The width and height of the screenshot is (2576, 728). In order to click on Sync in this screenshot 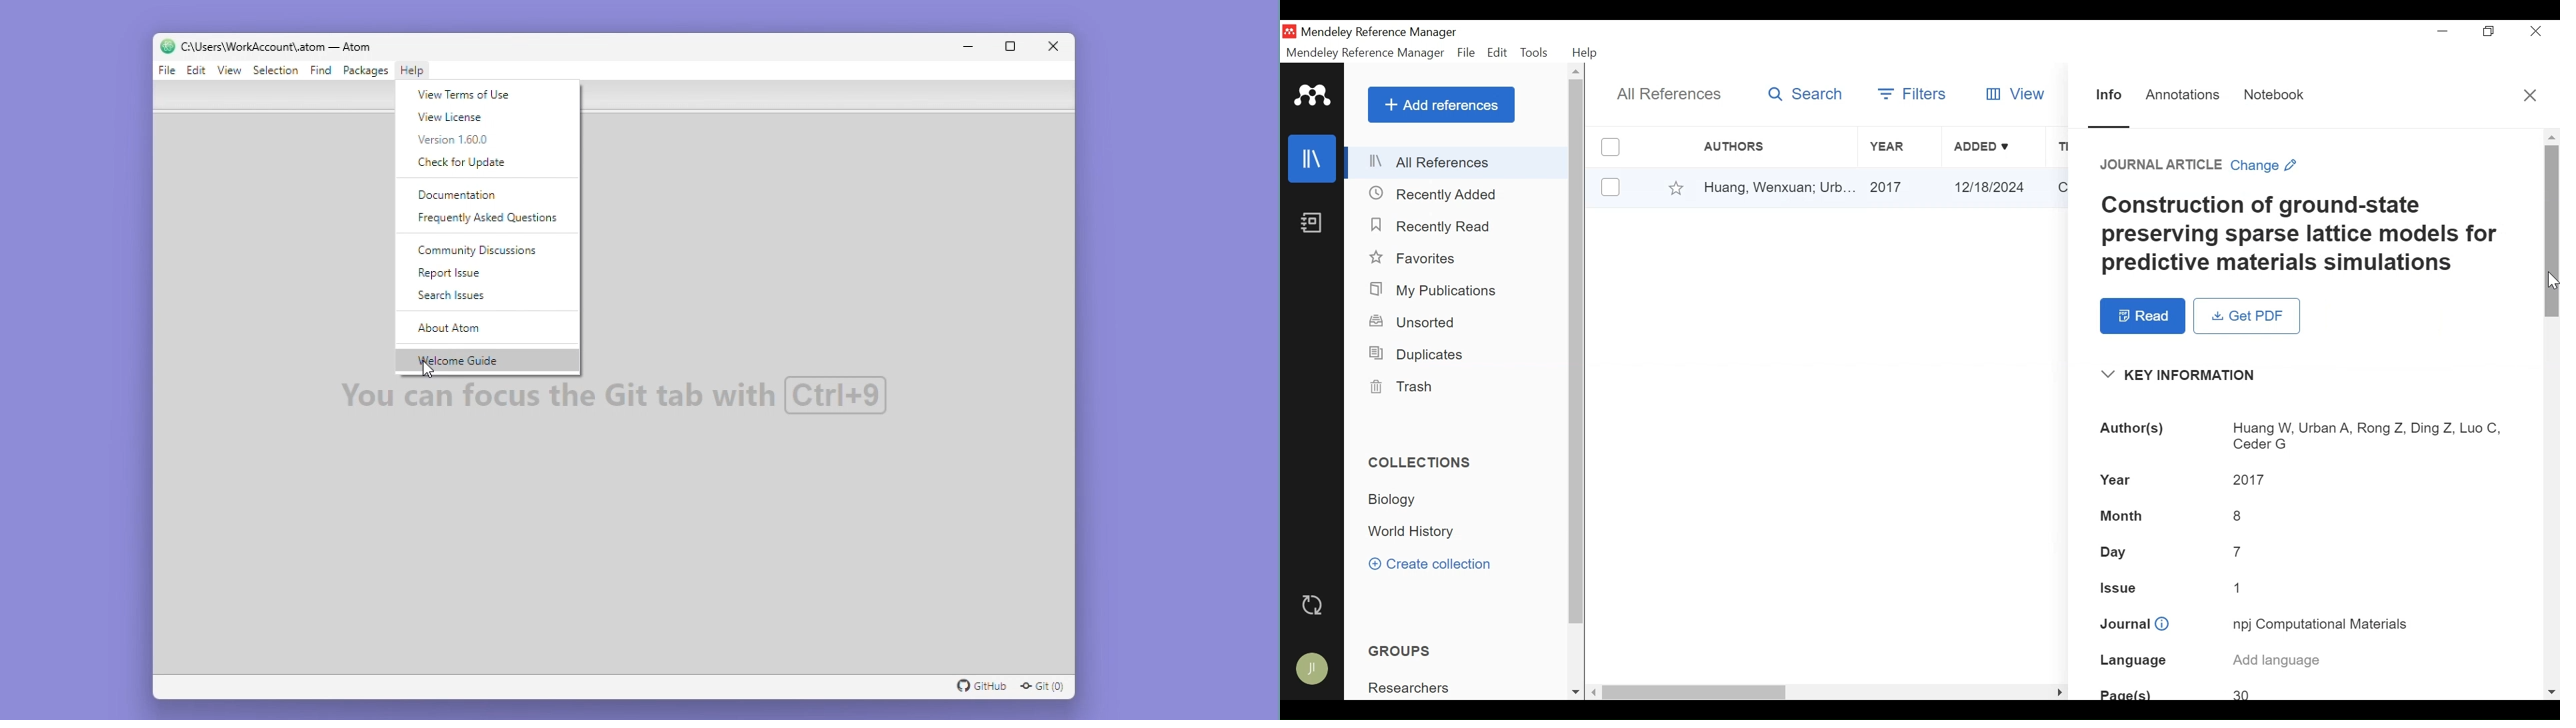, I will do `click(1314, 605)`.